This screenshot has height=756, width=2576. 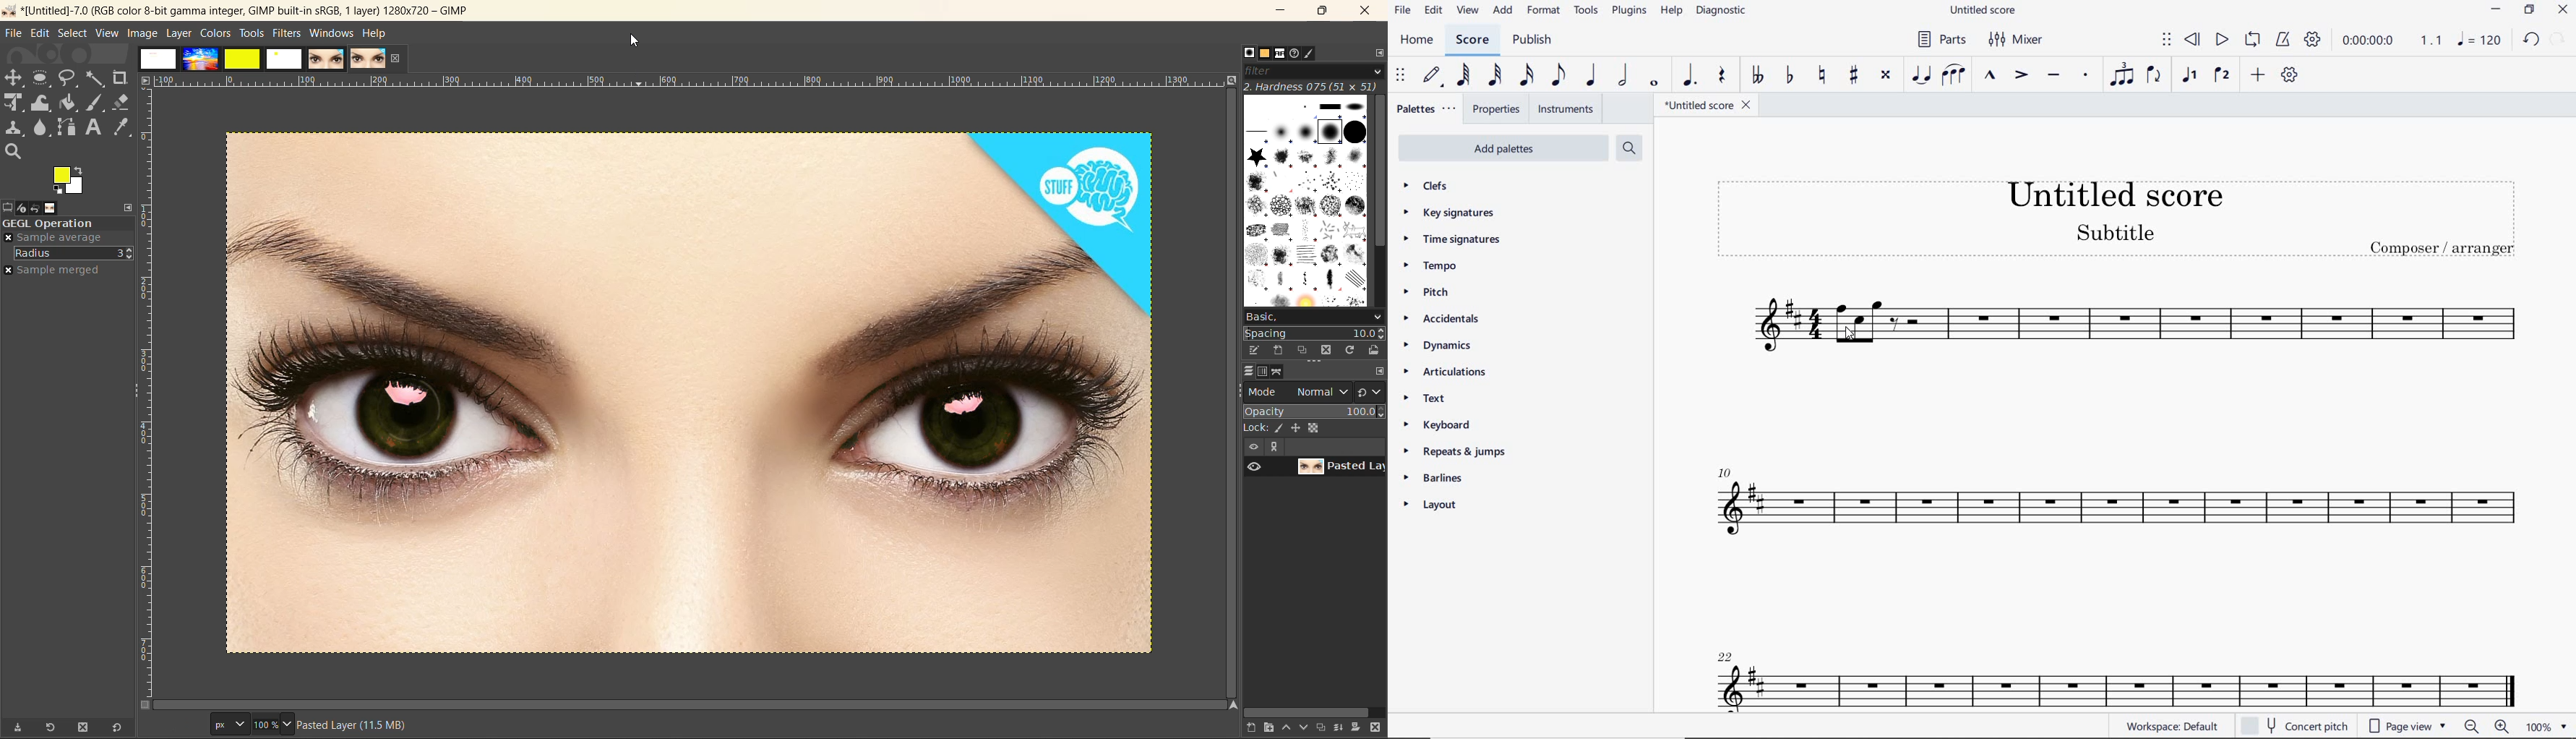 What do you see at coordinates (2022, 77) in the screenshot?
I see `ACCENT` at bounding box center [2022, 77].